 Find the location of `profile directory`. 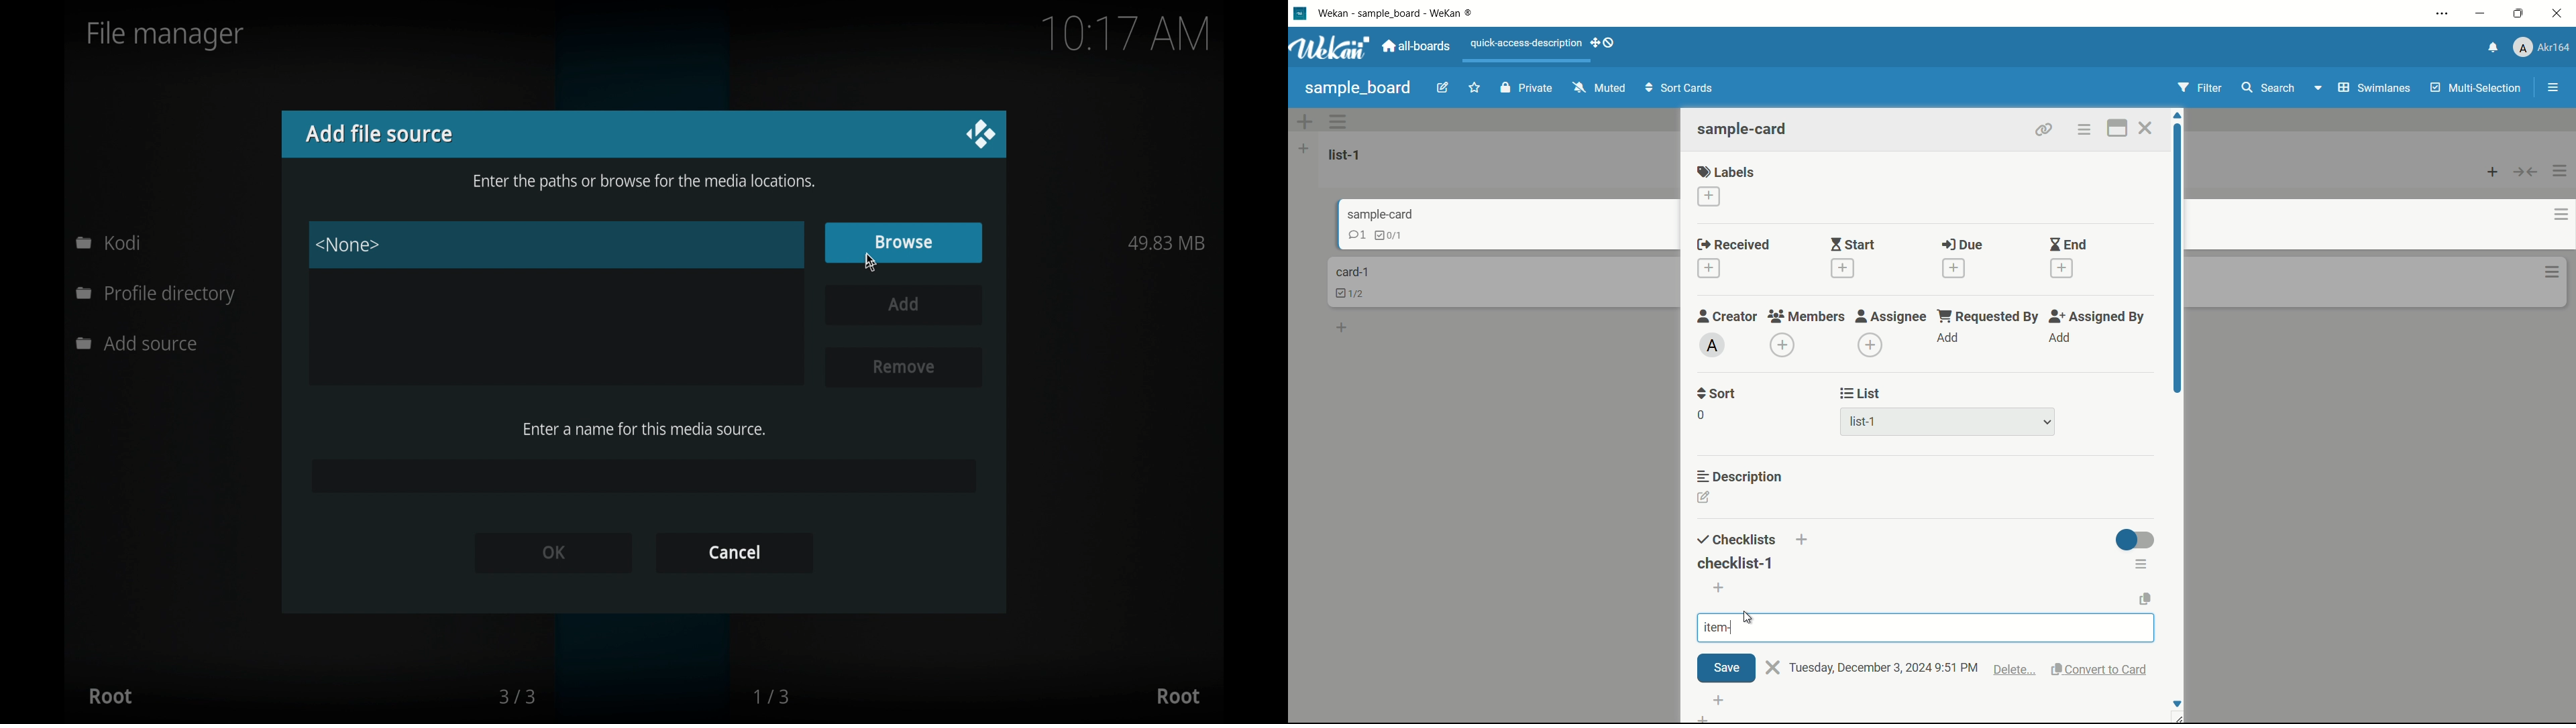

profile directory is located at coordinates (158, 296).